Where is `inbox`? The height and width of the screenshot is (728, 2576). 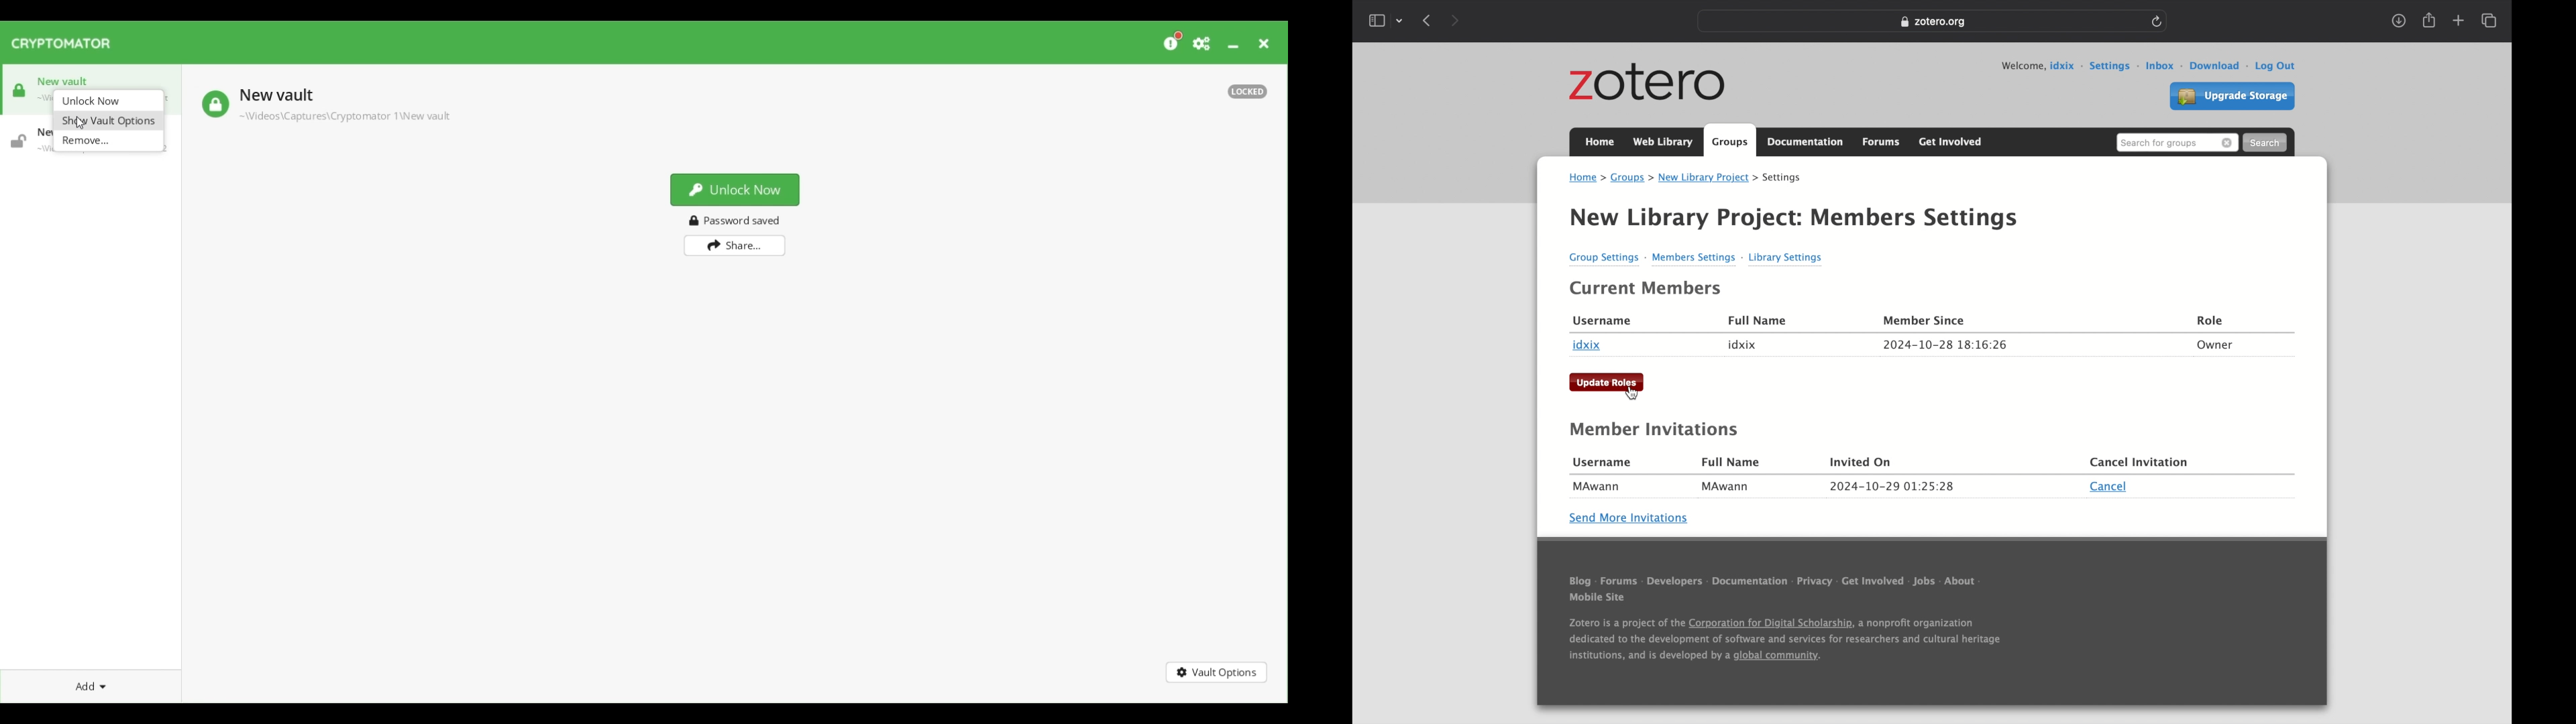
inbox is located at coordinates (2164, 65).